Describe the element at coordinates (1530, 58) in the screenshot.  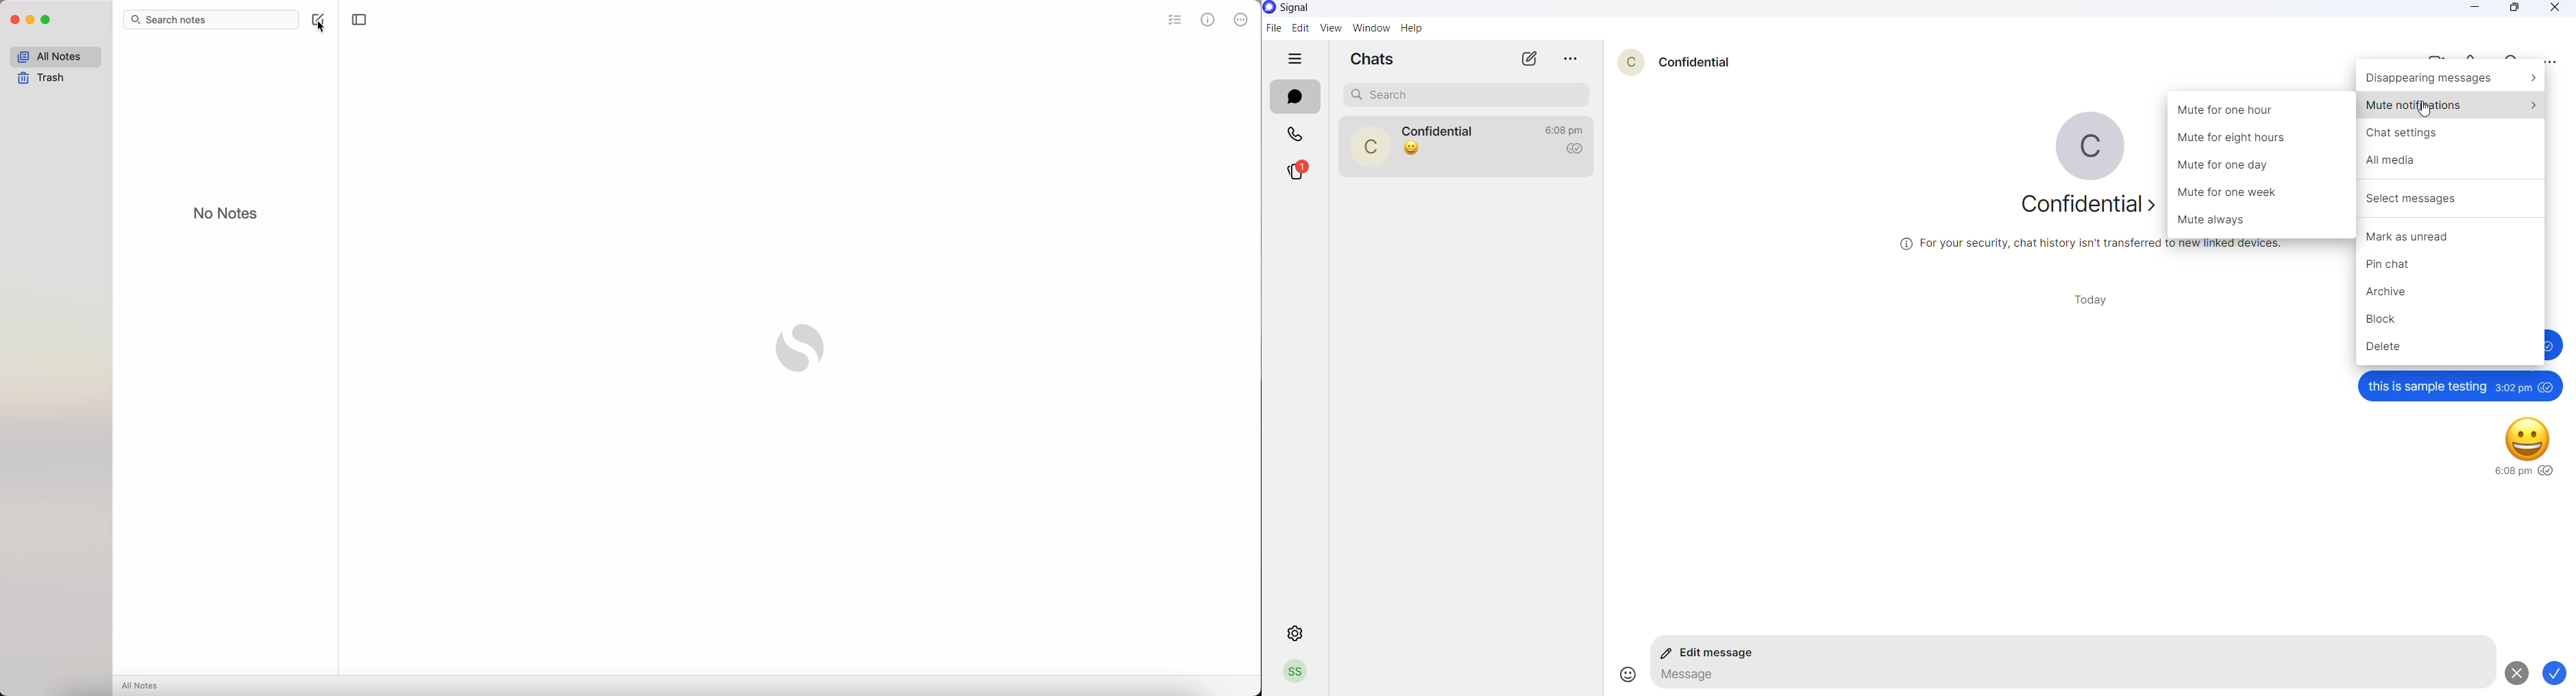
I see `new chat` at that location.